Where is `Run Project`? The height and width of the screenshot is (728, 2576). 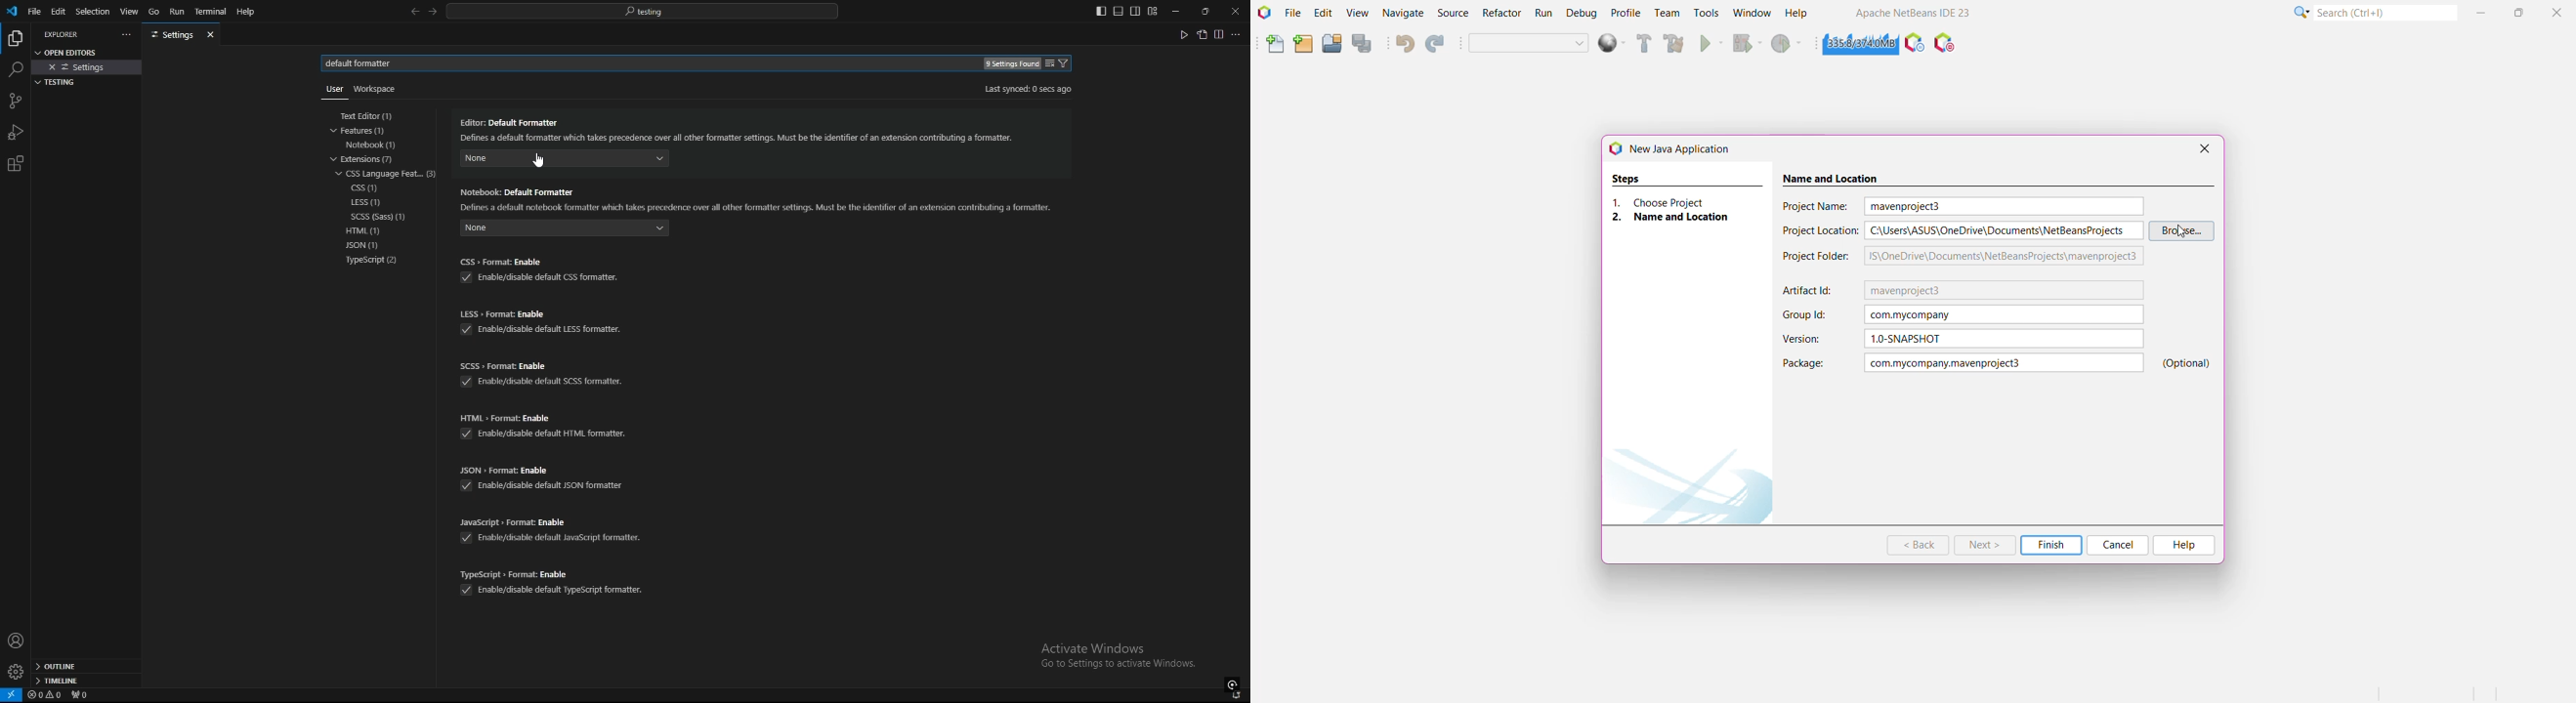
Run Project is located at coordinates (1708, 44).